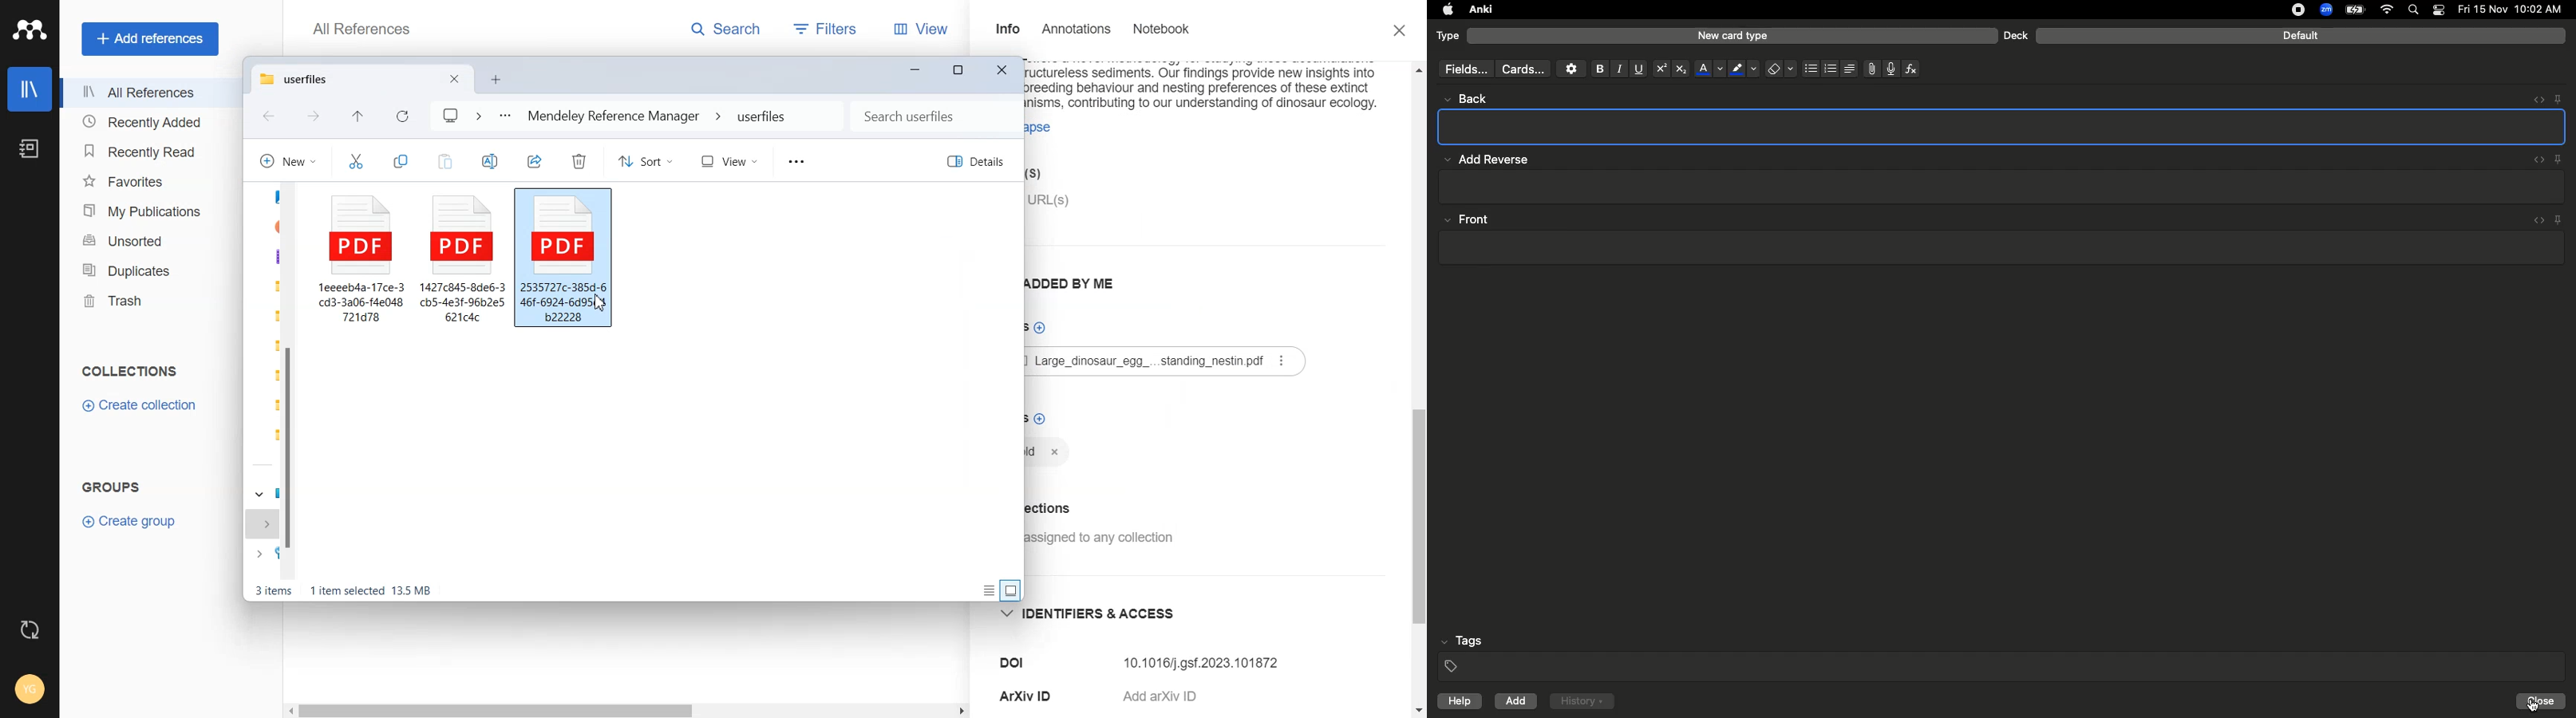 Image resolution: width=2576 pixels, height=728 pixels. Describe the element at coordinates (1419, 516) in the screenshot. I see `Vertical scrollbar` at that location.